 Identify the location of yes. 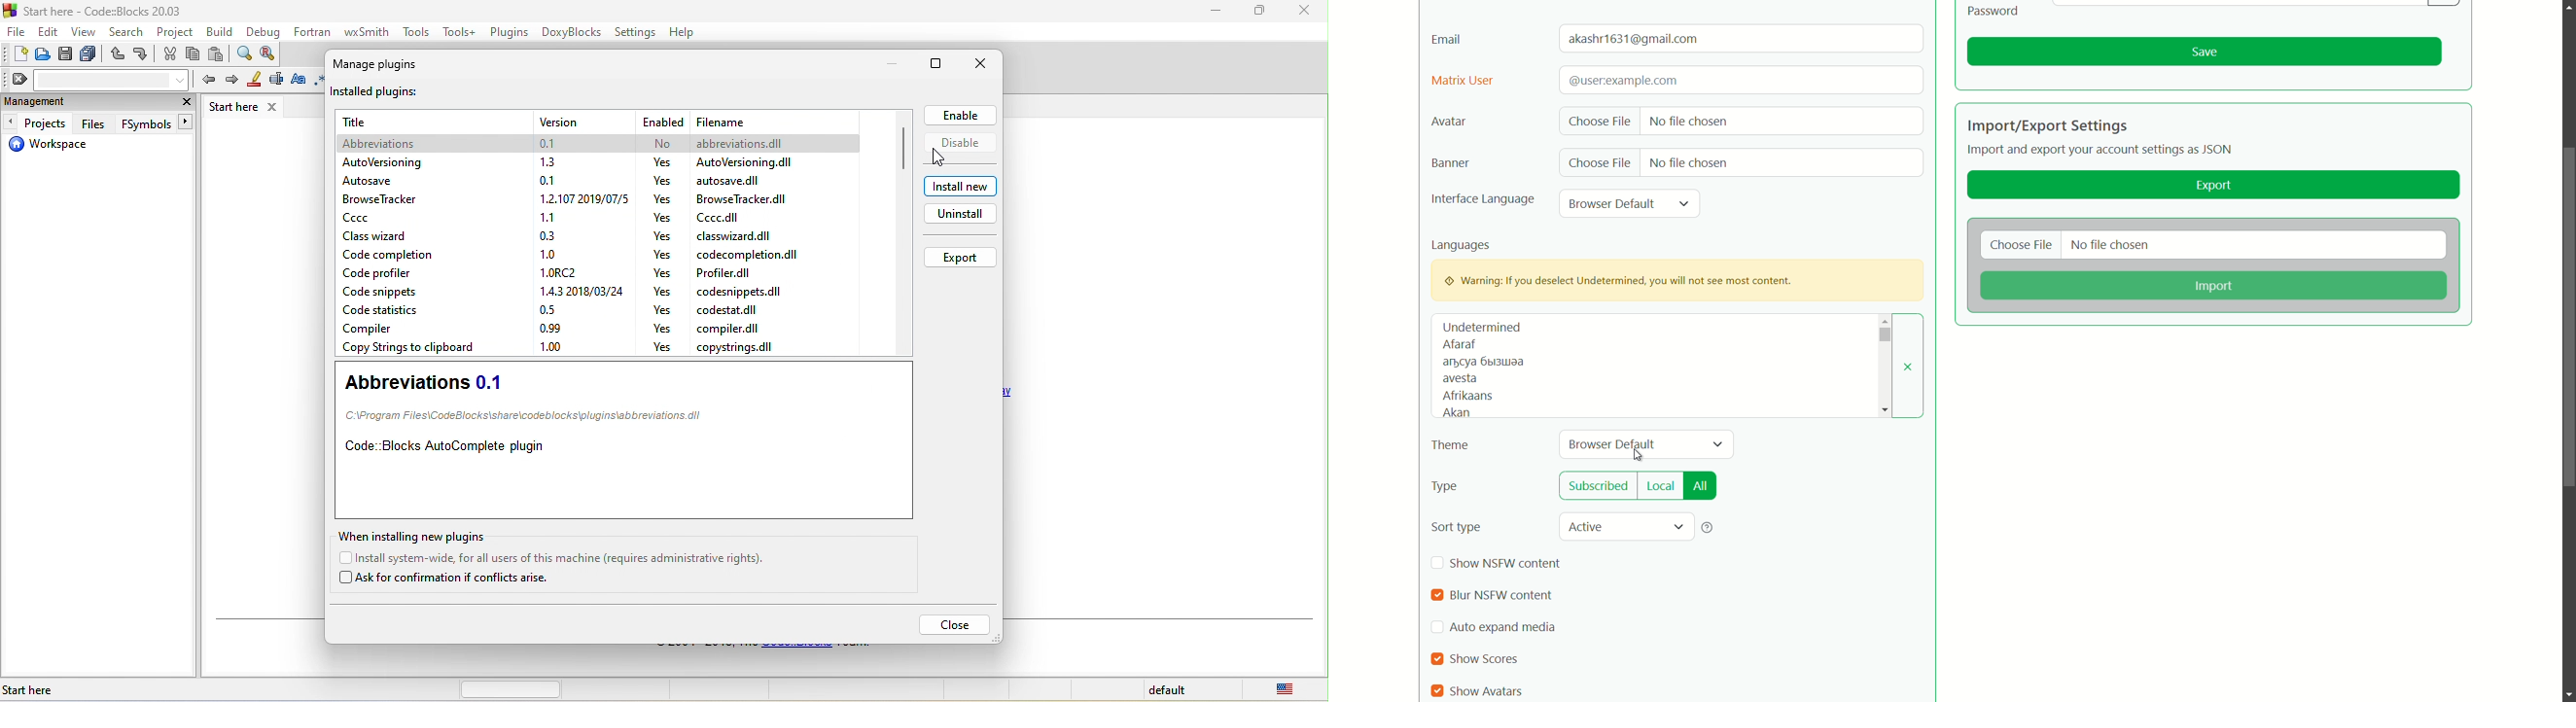
(661, 328).